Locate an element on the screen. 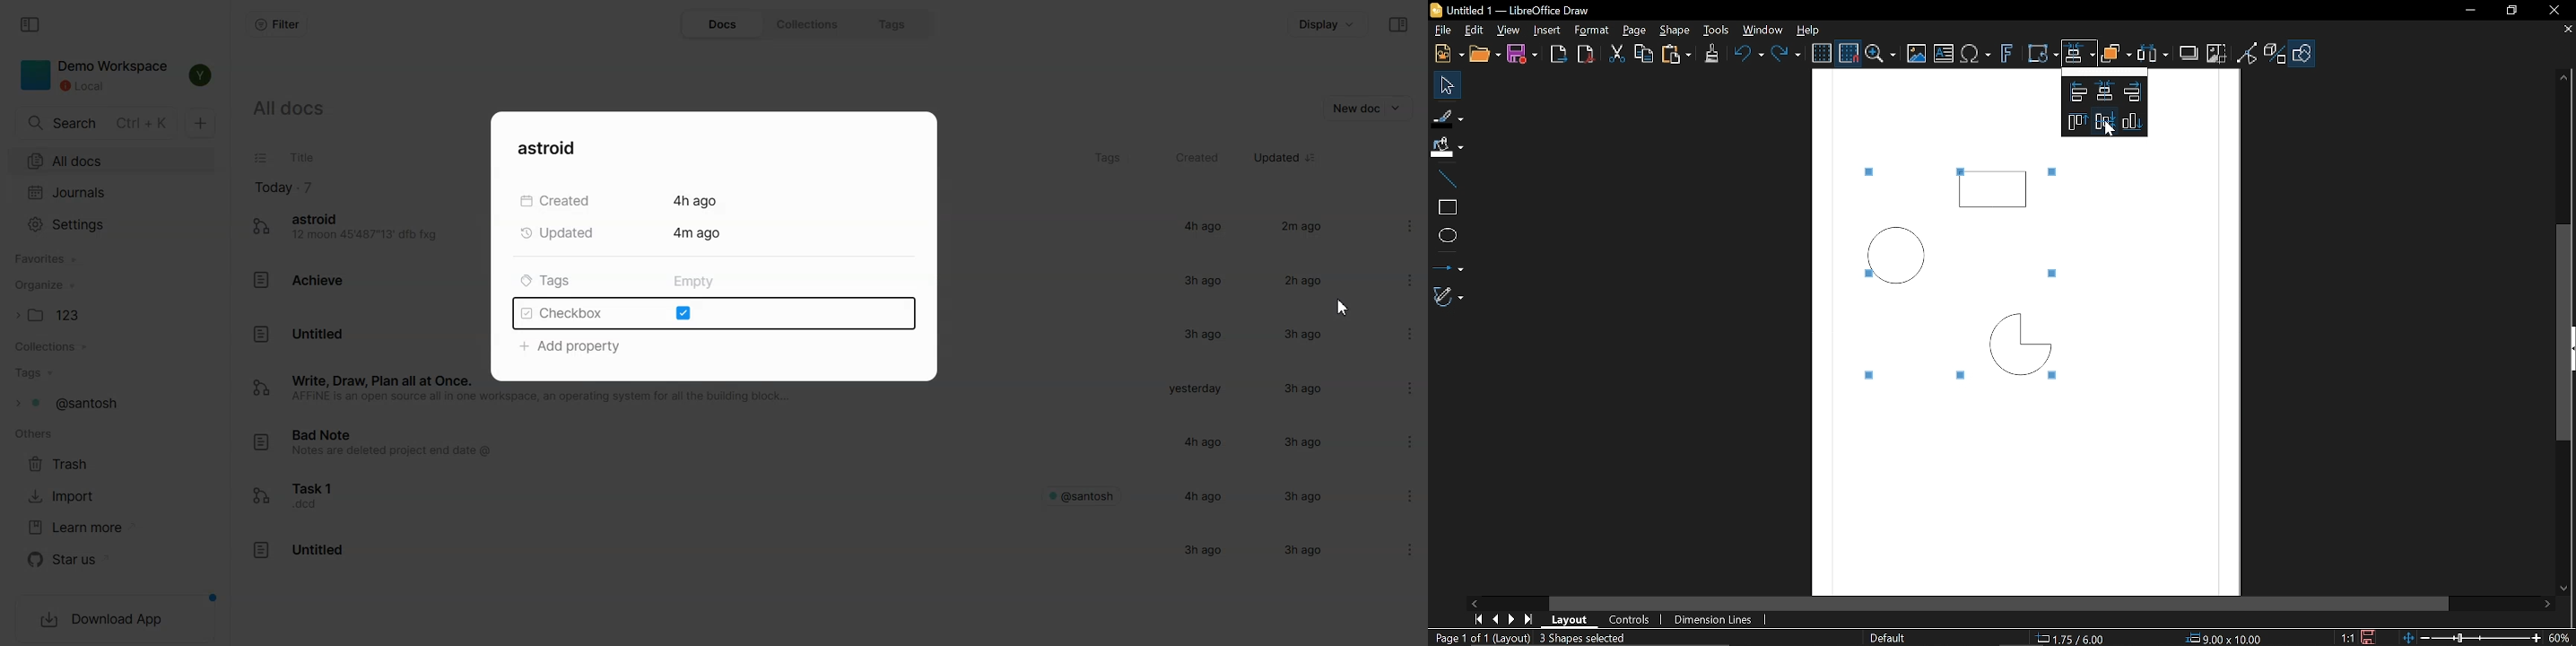  Format is located at coordinates (1590, 31).